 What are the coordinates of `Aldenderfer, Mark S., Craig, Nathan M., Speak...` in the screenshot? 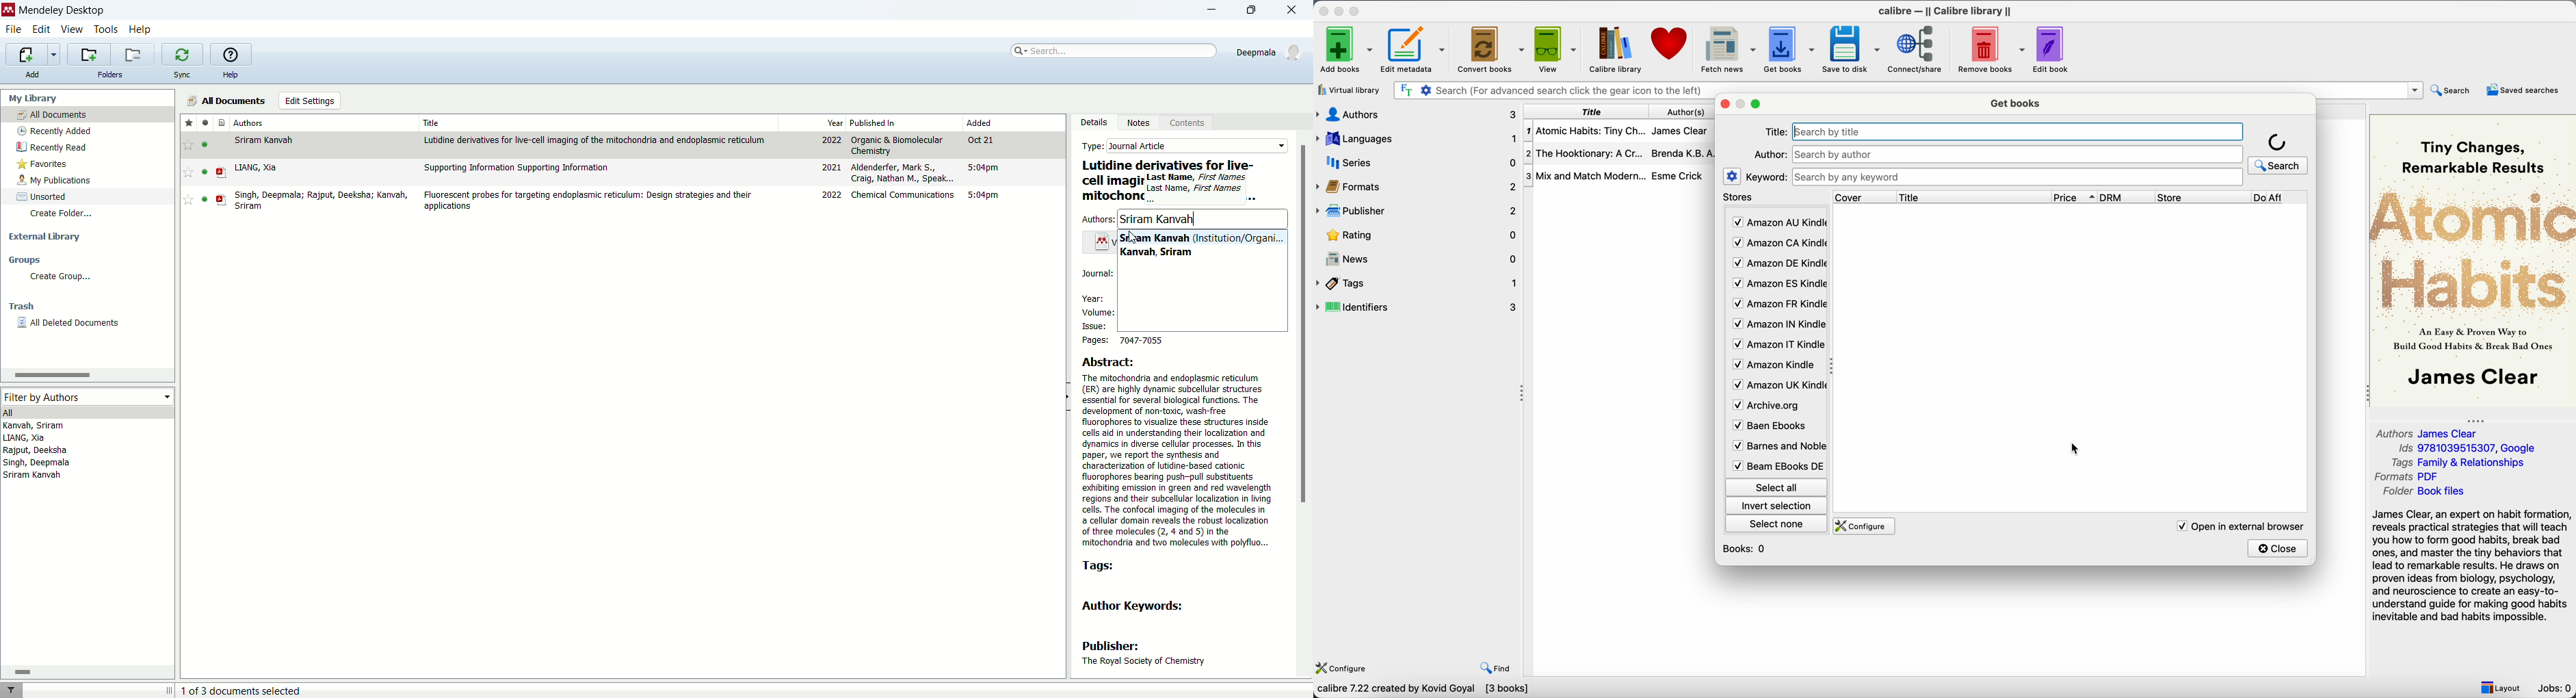 It's located at (904, 174).